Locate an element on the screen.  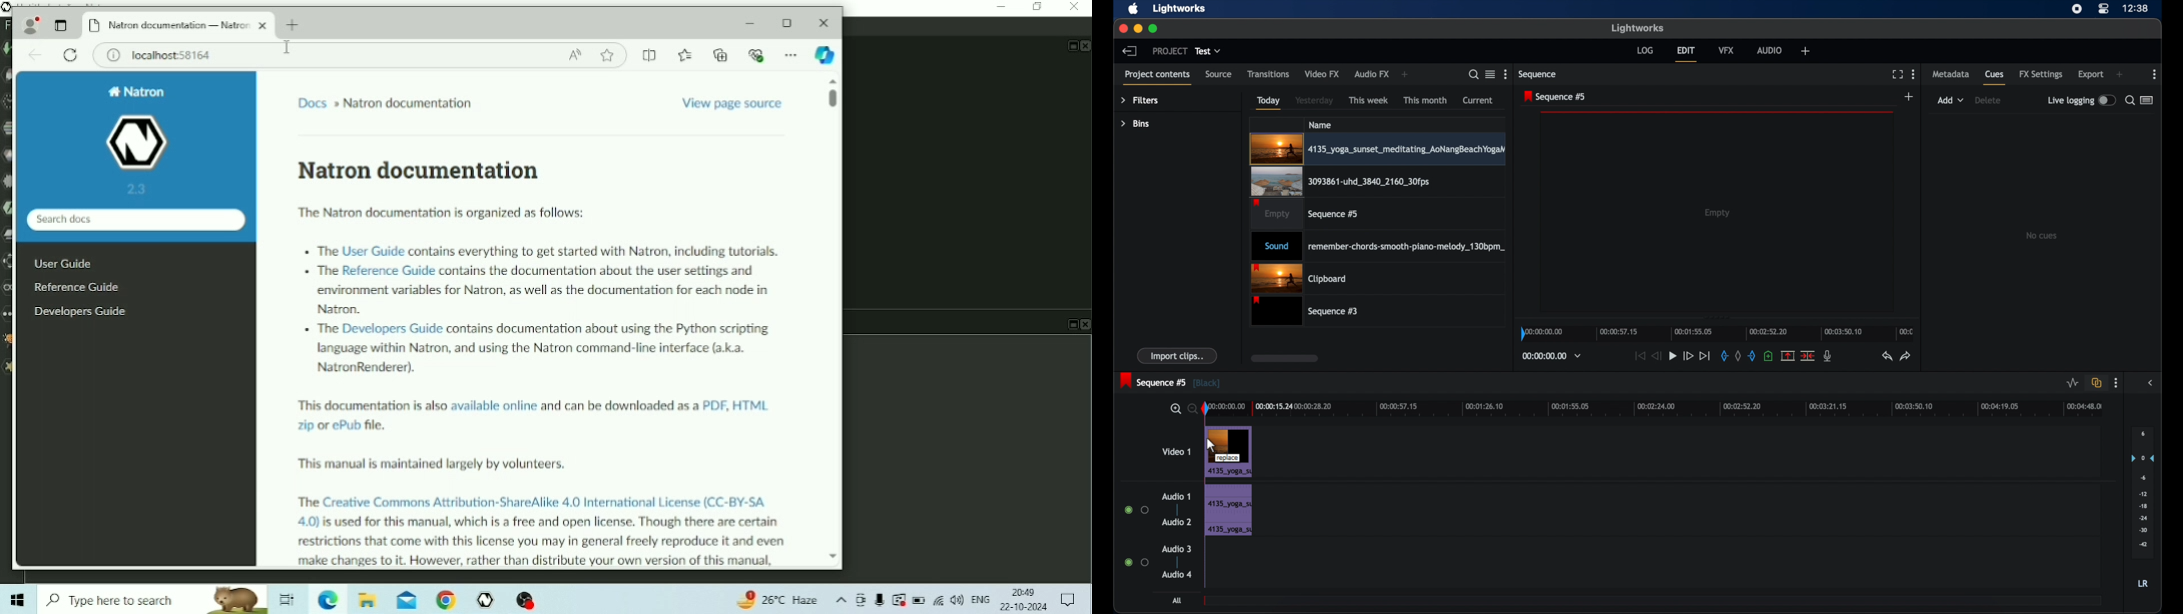
audio fx is located at coordinates (1372, 74).